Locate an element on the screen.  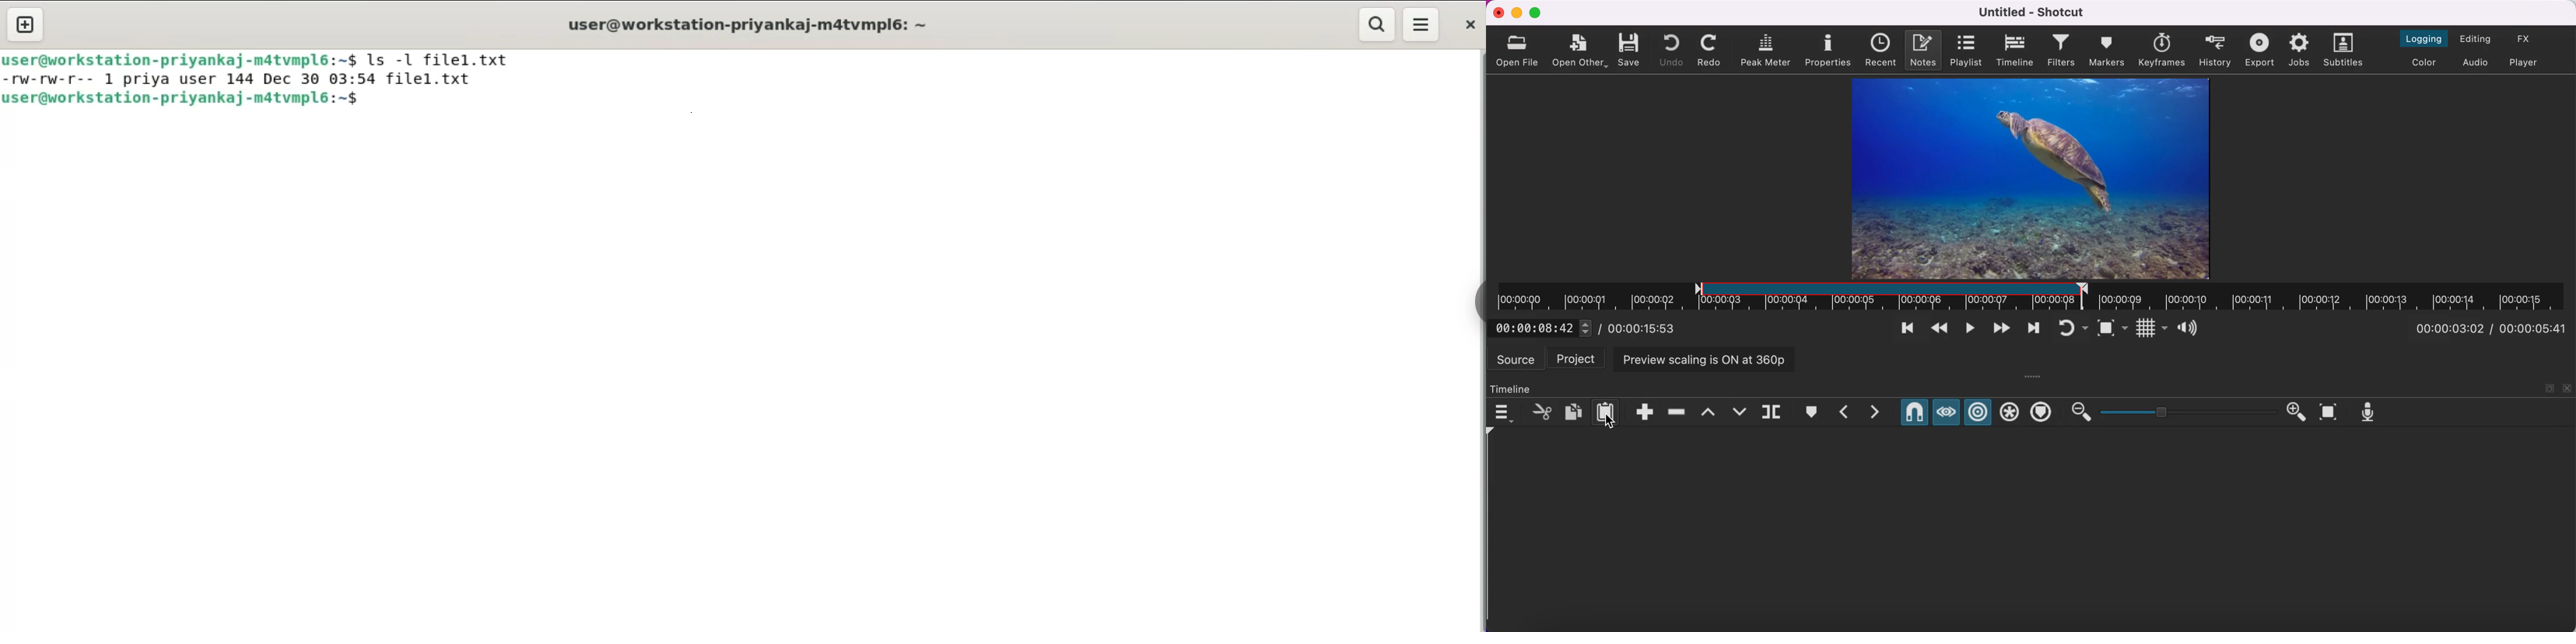
undo is located at coordinates (1673, 49).